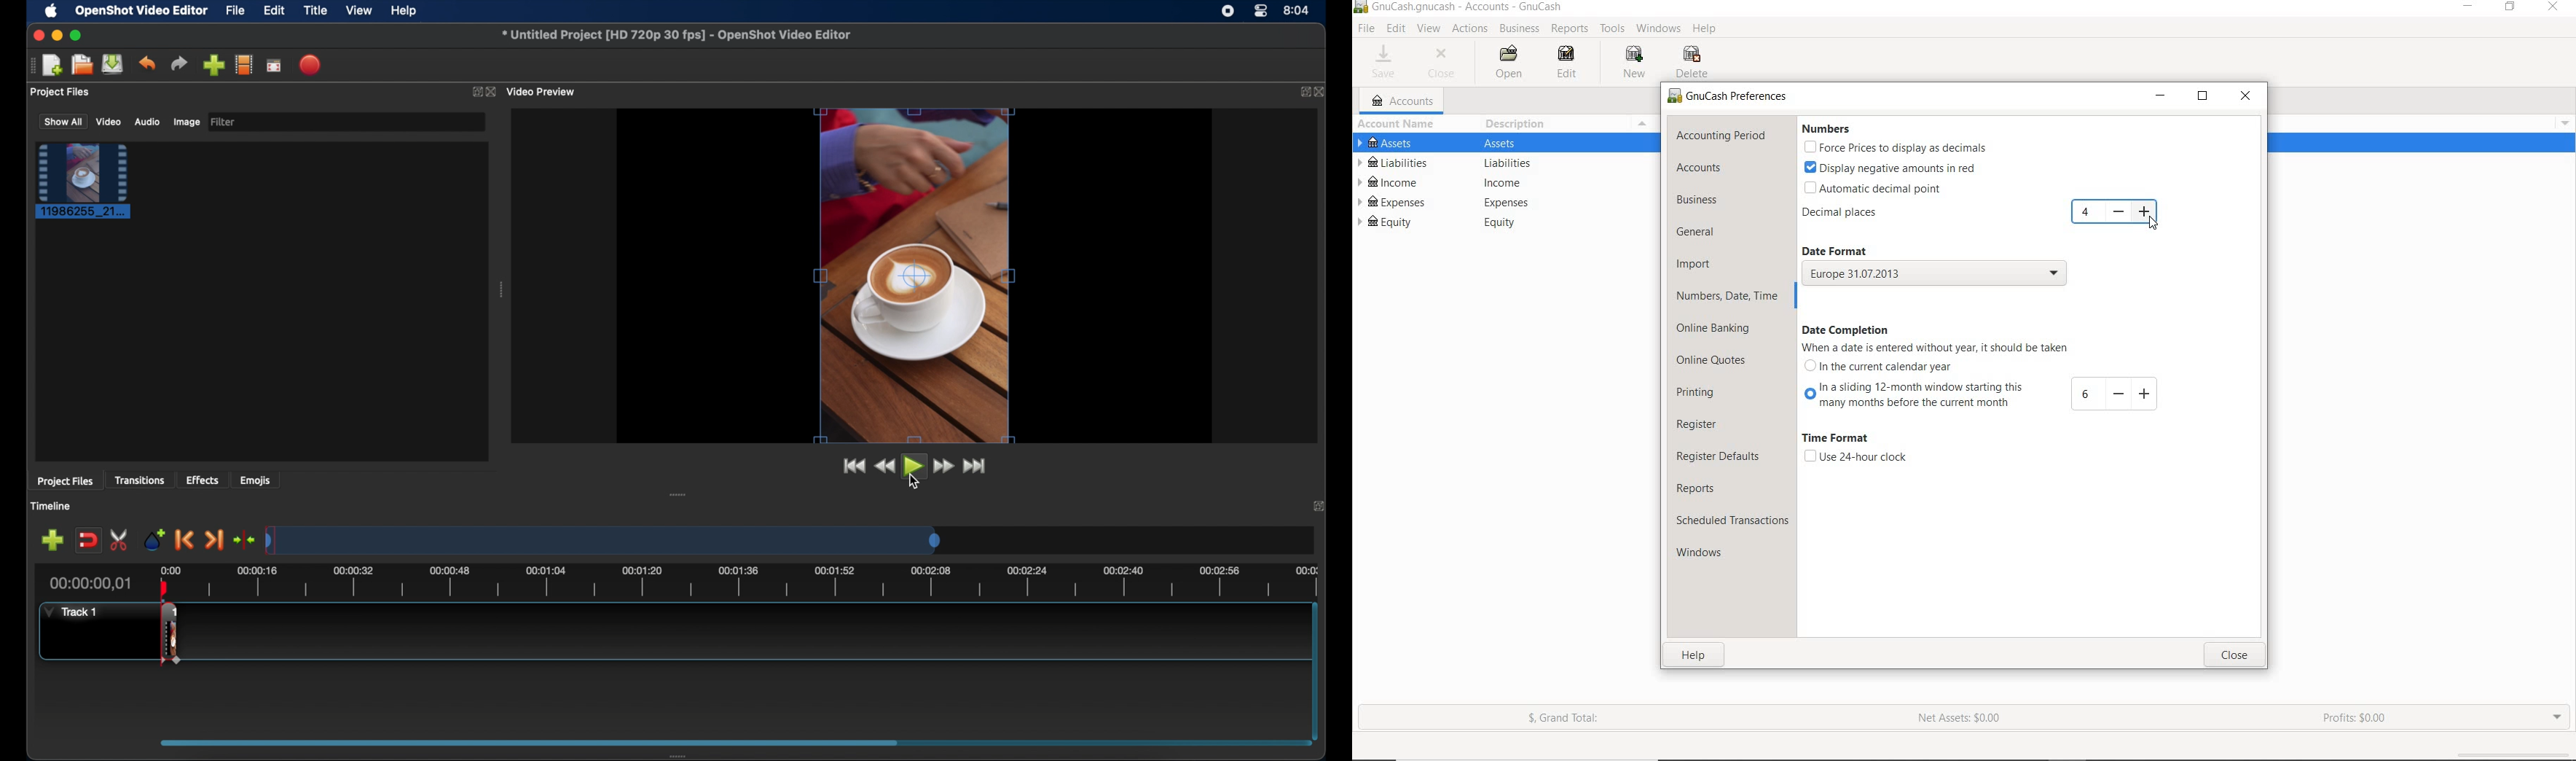  Describe the element at coordinates (113, 64) in the screenshot. I see `save project` at that location.